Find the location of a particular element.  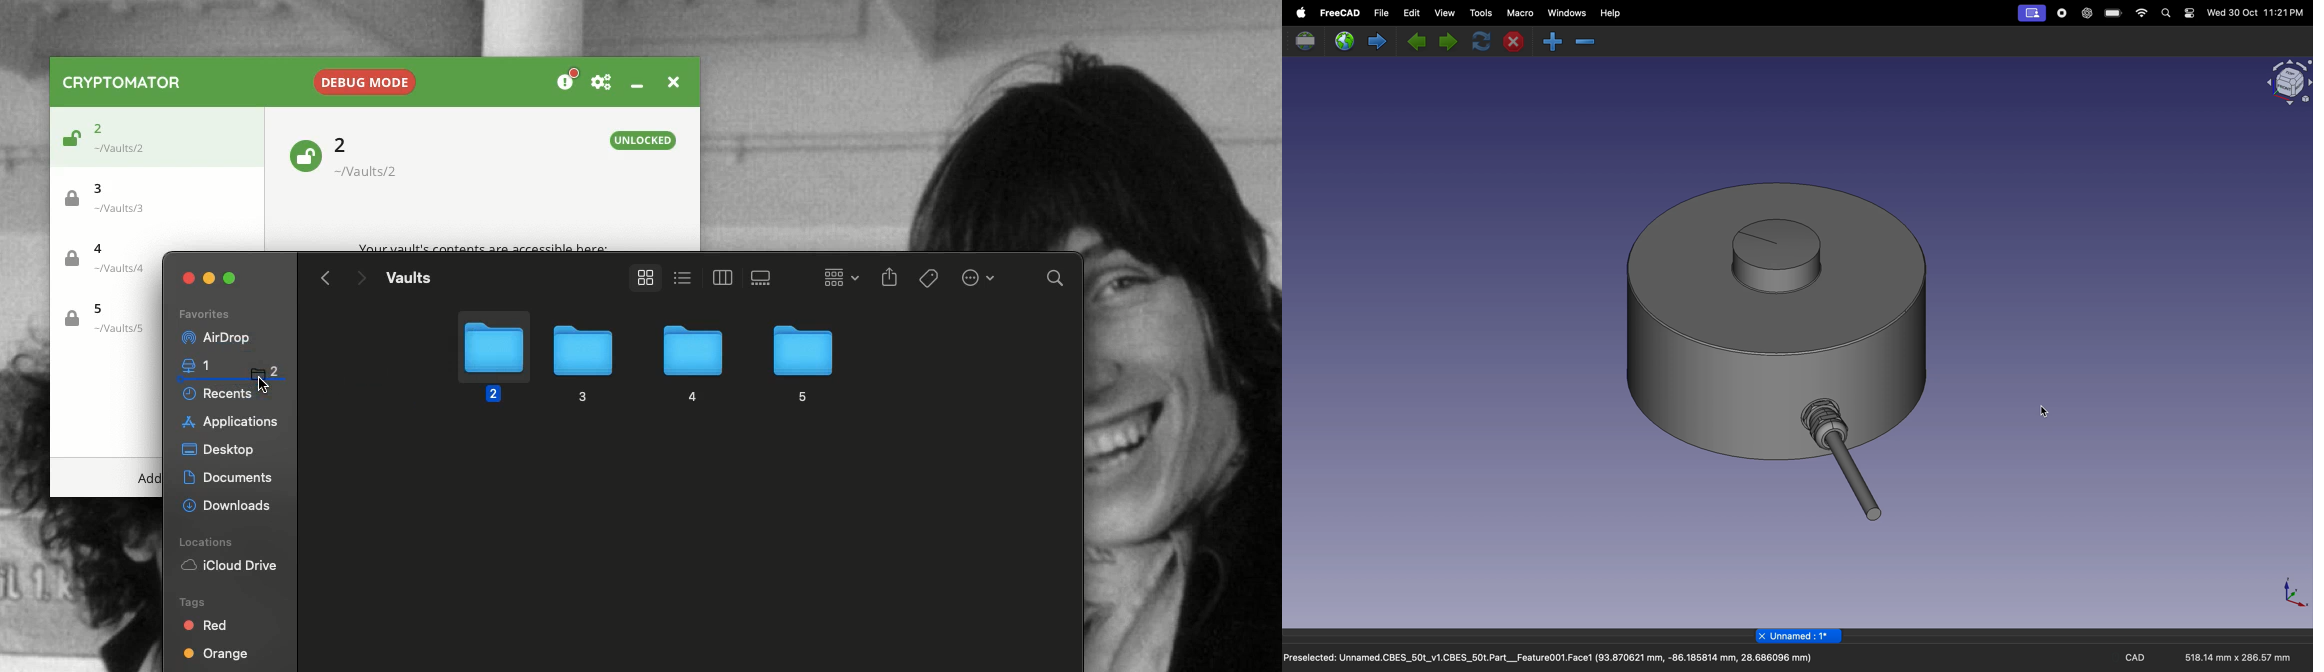

search is located at coordinates (2165, 14).